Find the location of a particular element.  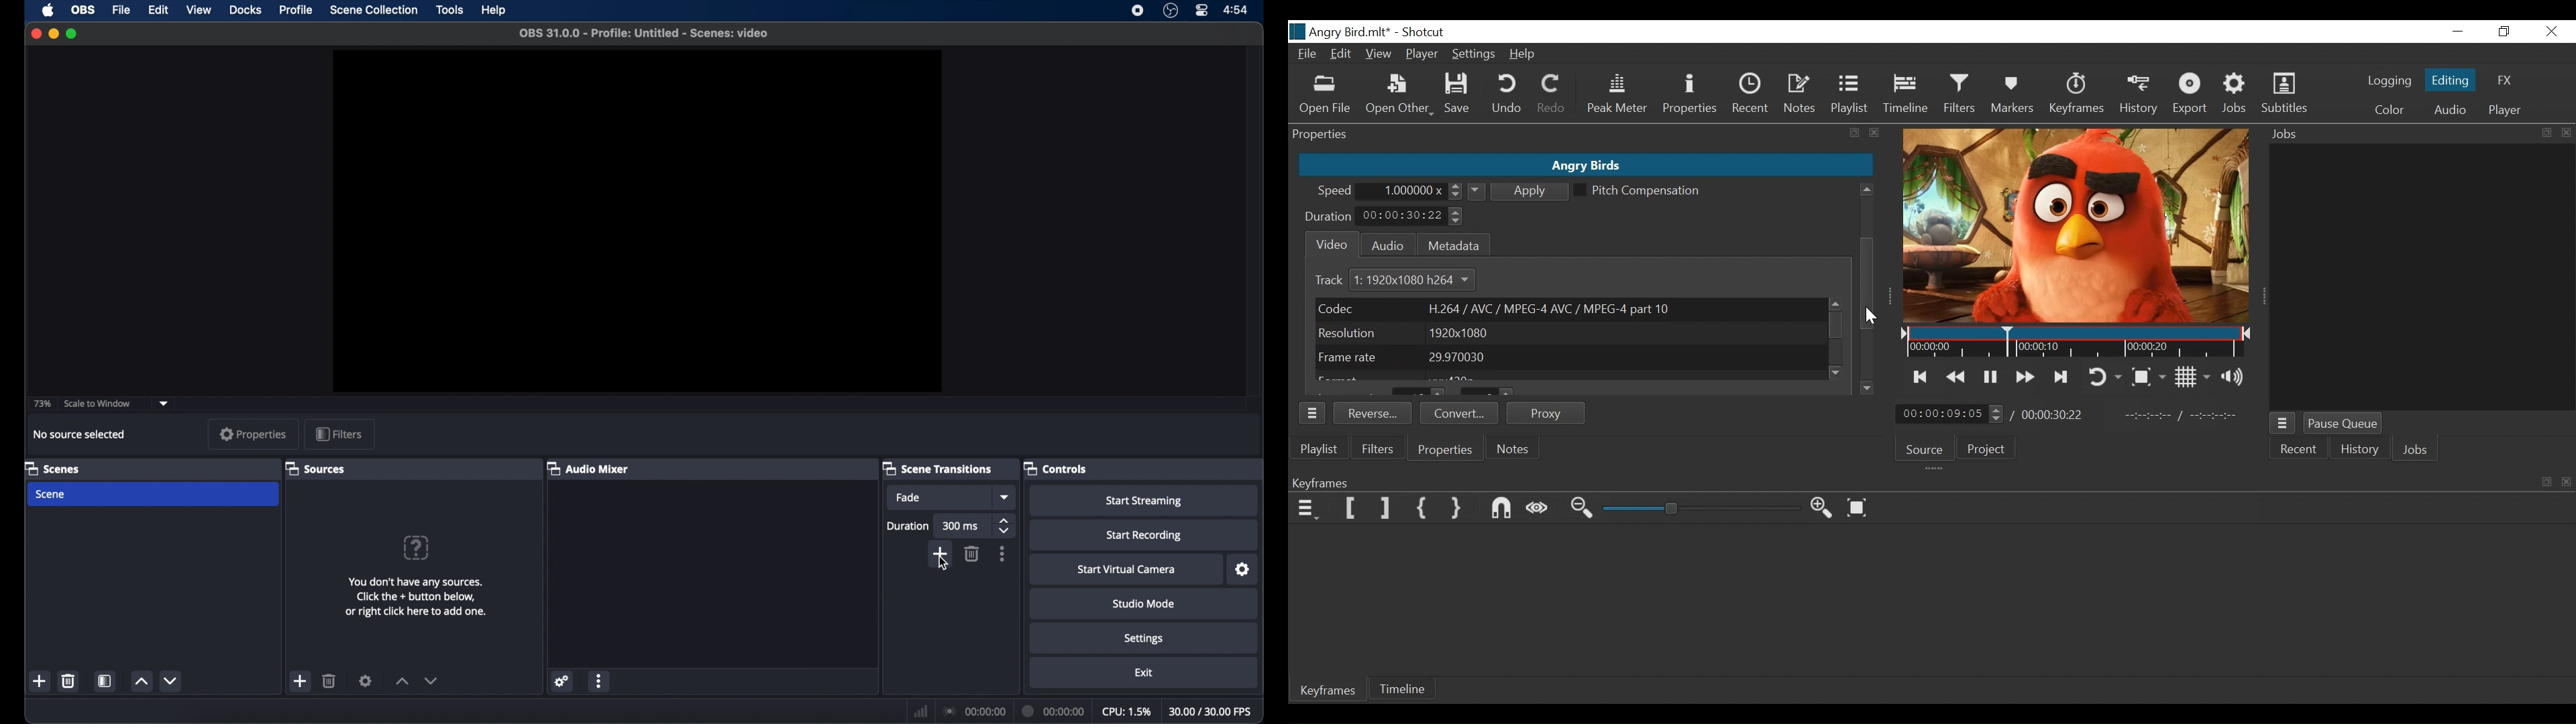

Snap is located at coordinates (1502, 509).